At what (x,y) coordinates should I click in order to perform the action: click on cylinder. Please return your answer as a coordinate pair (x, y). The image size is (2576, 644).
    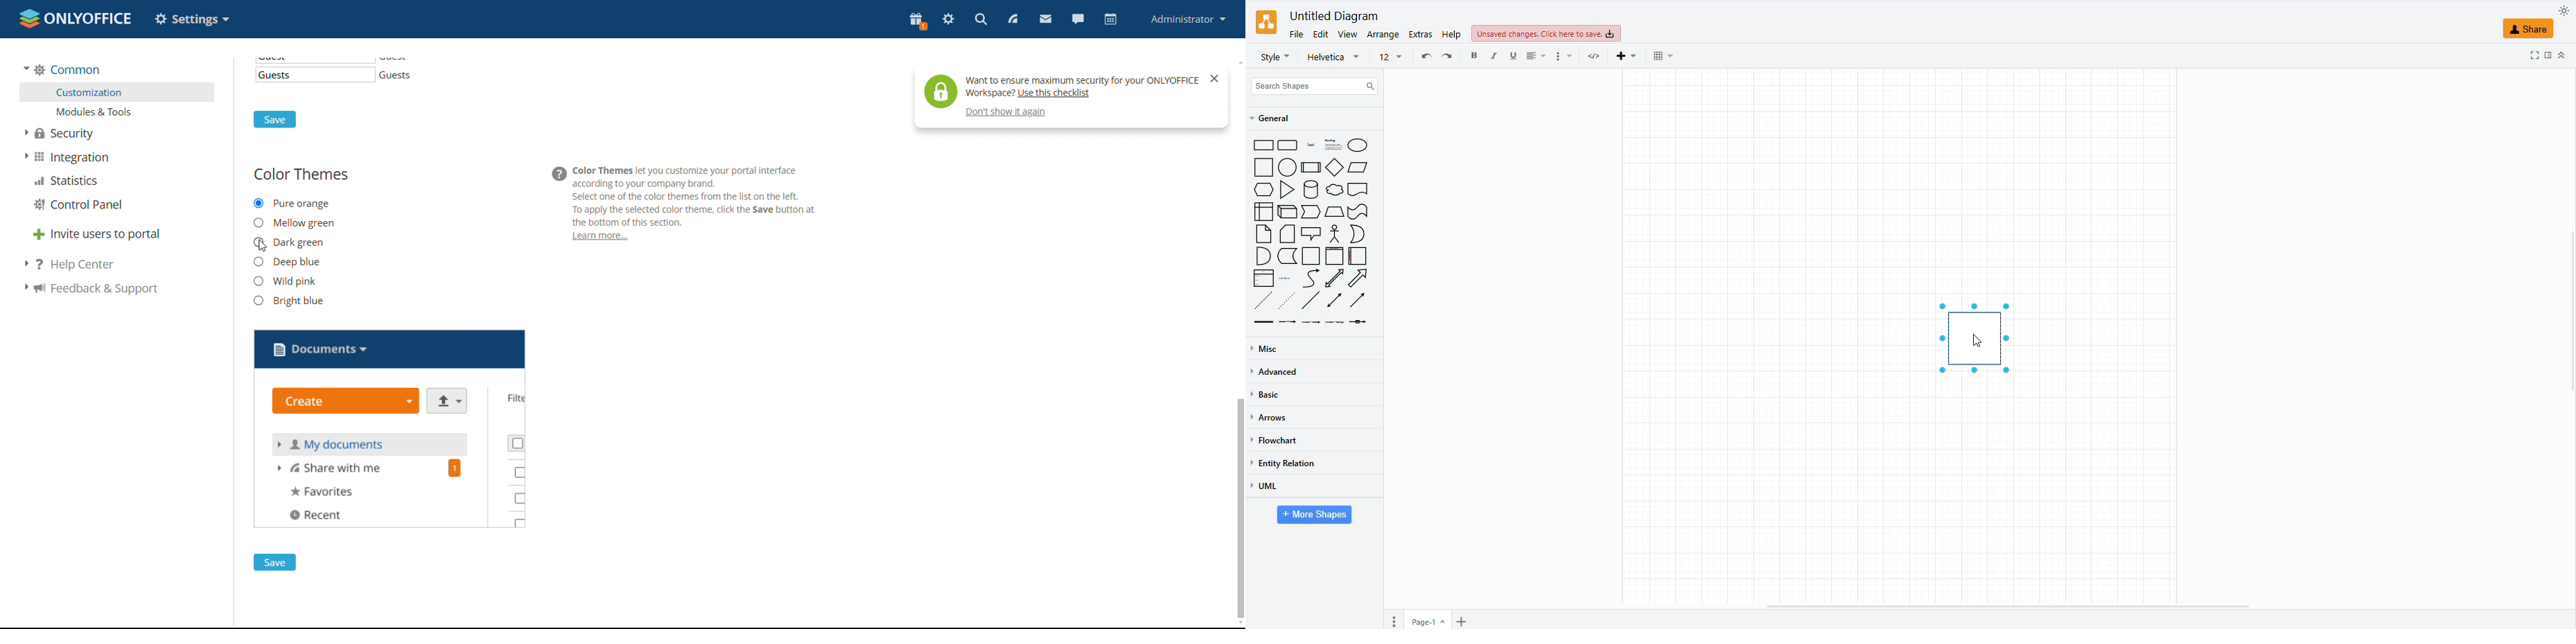
    Looking at the image, I should click on (1311, 191).